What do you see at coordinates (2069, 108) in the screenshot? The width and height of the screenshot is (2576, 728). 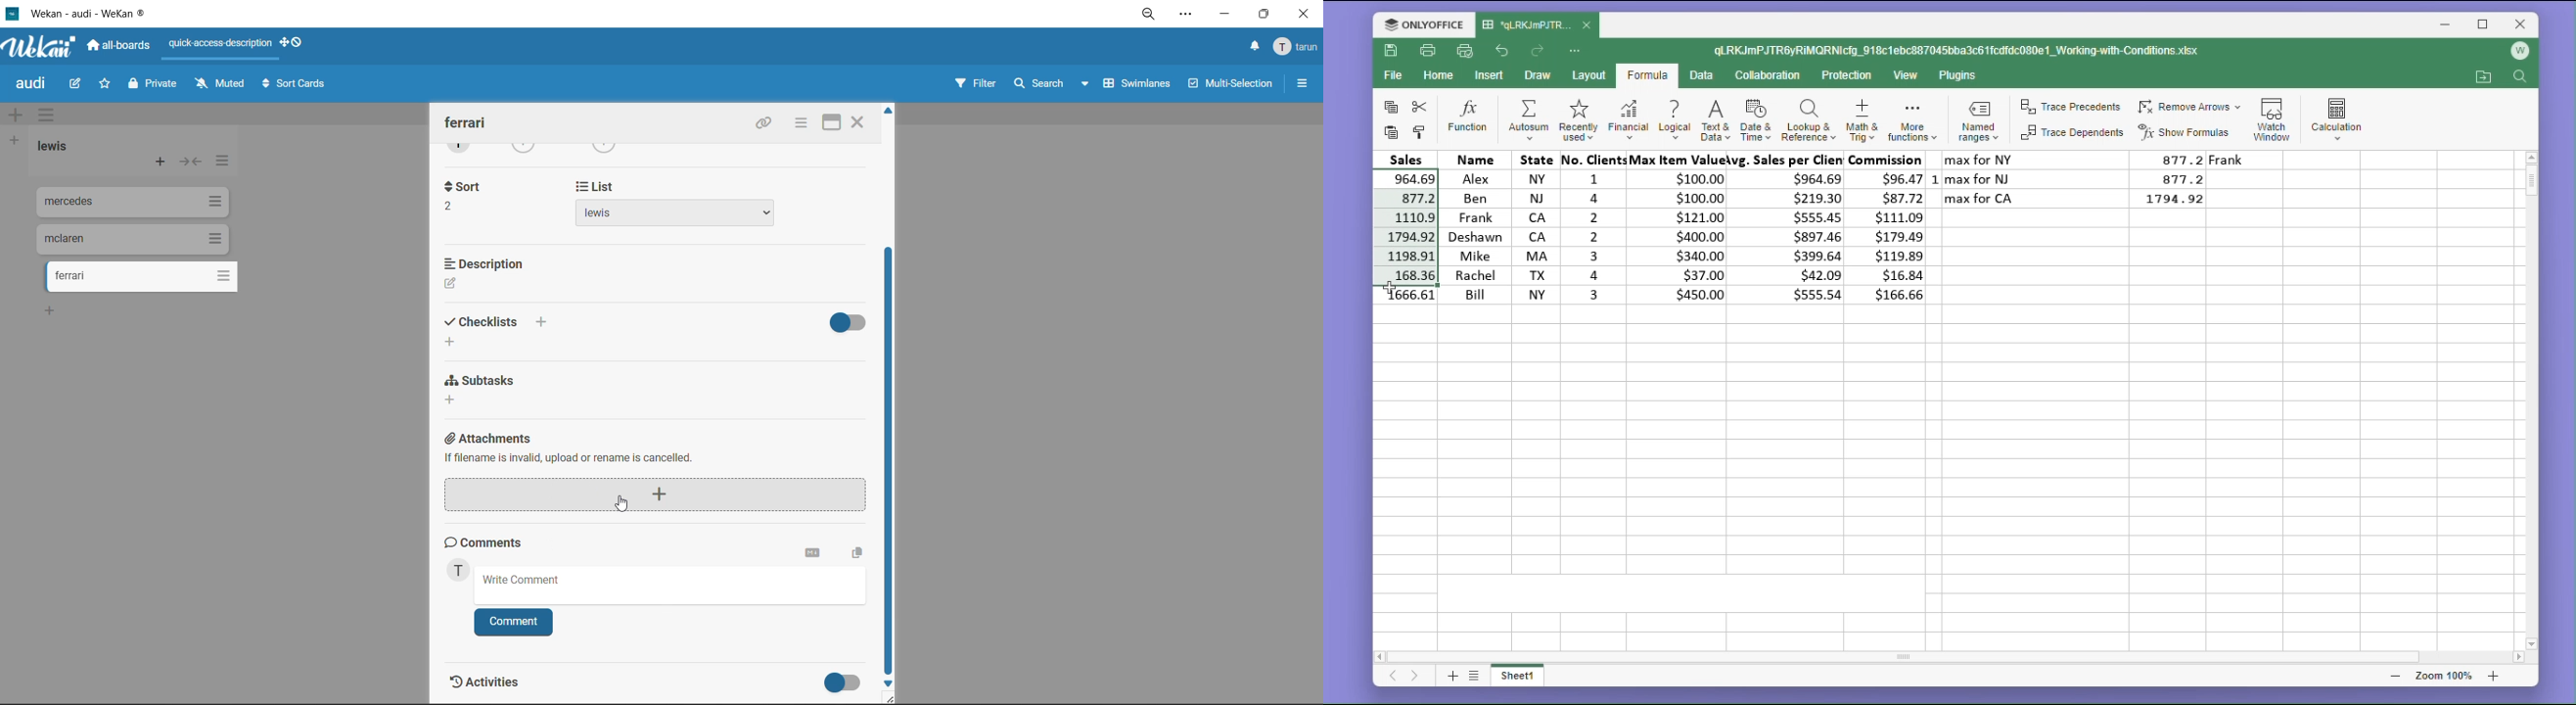 I see `trace predecents` at bounding box center [2069, 108].